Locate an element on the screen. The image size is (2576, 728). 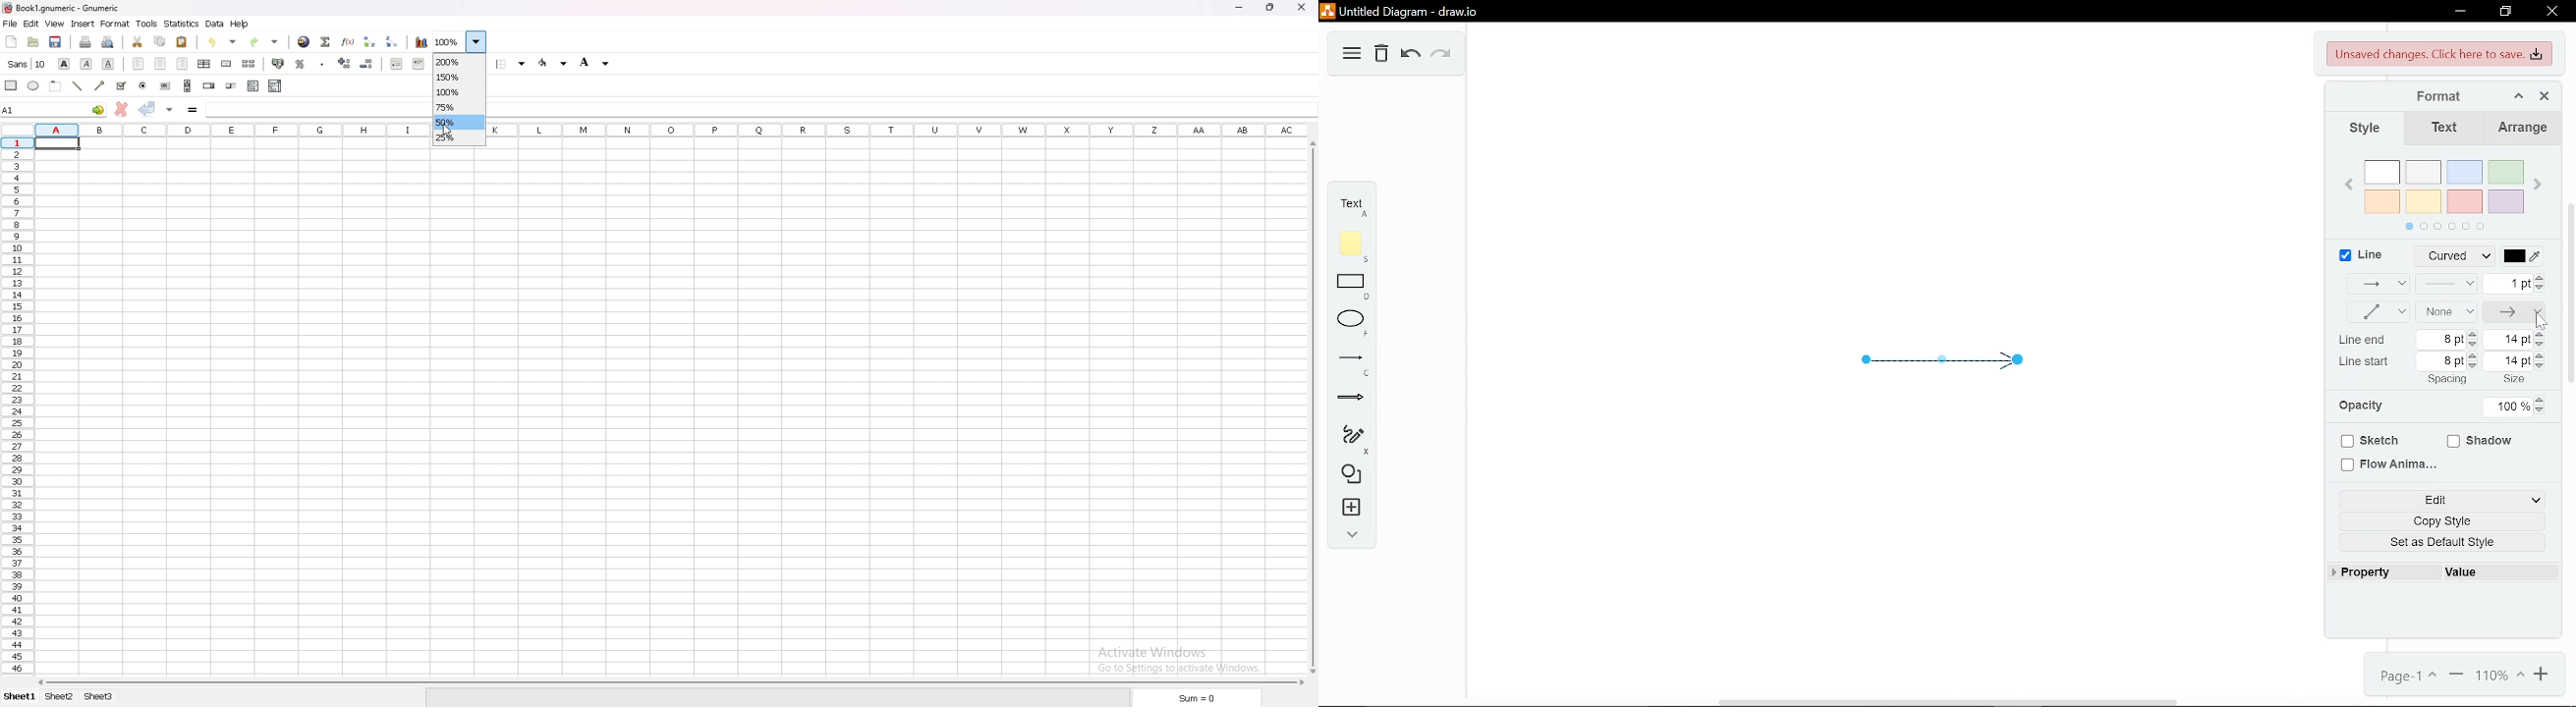
Drop down is located at coordinates (476, 42).